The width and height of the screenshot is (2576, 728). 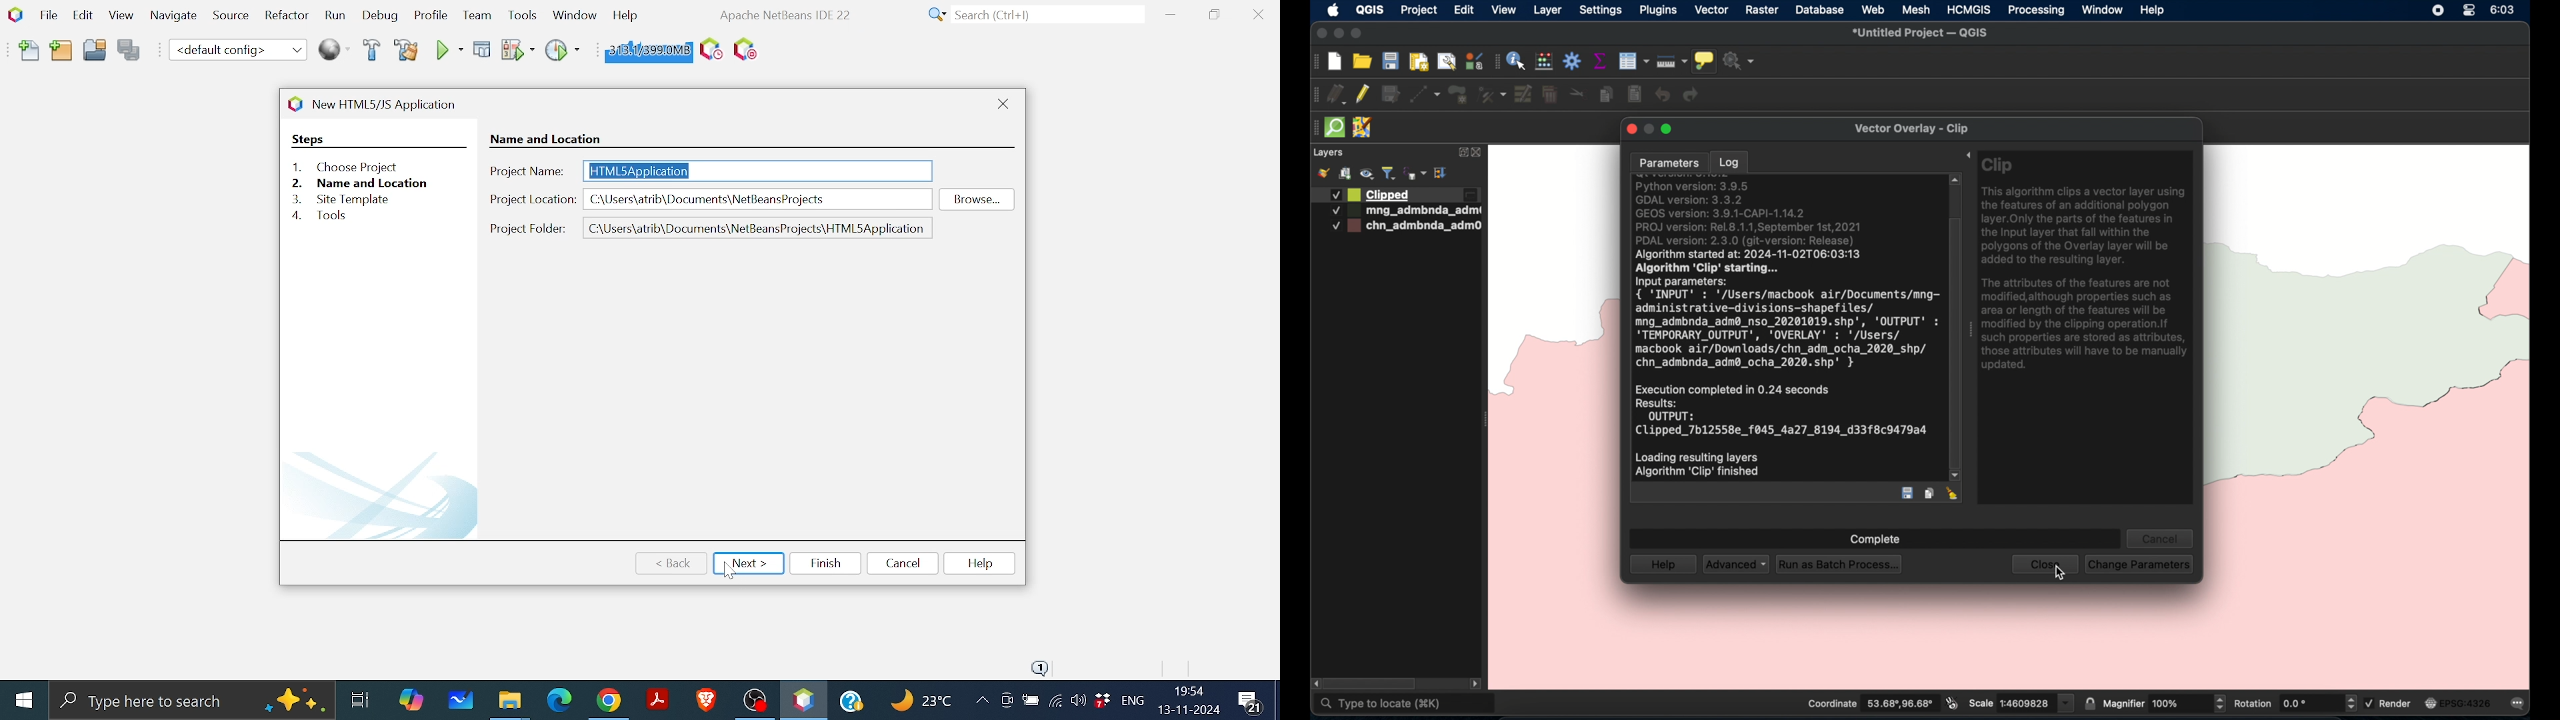 I want to click on Copilot, so click(x=413, y=698).